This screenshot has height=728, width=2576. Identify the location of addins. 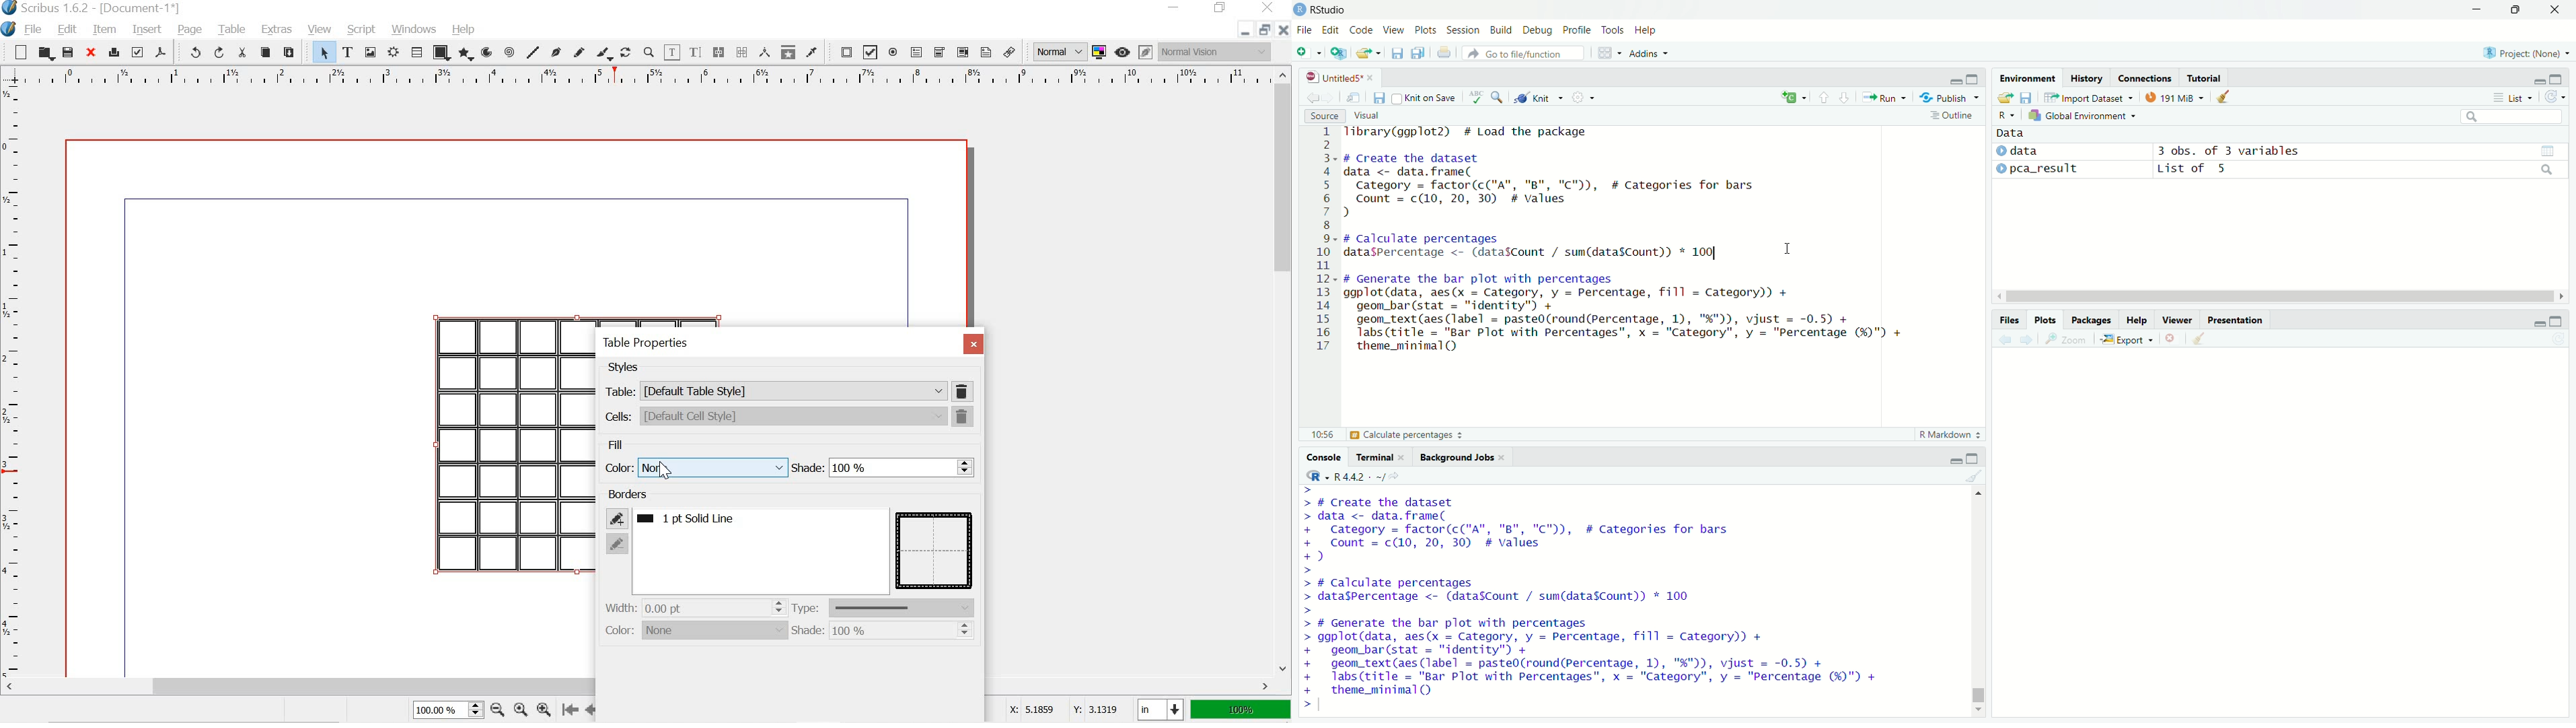
(1648, 53).